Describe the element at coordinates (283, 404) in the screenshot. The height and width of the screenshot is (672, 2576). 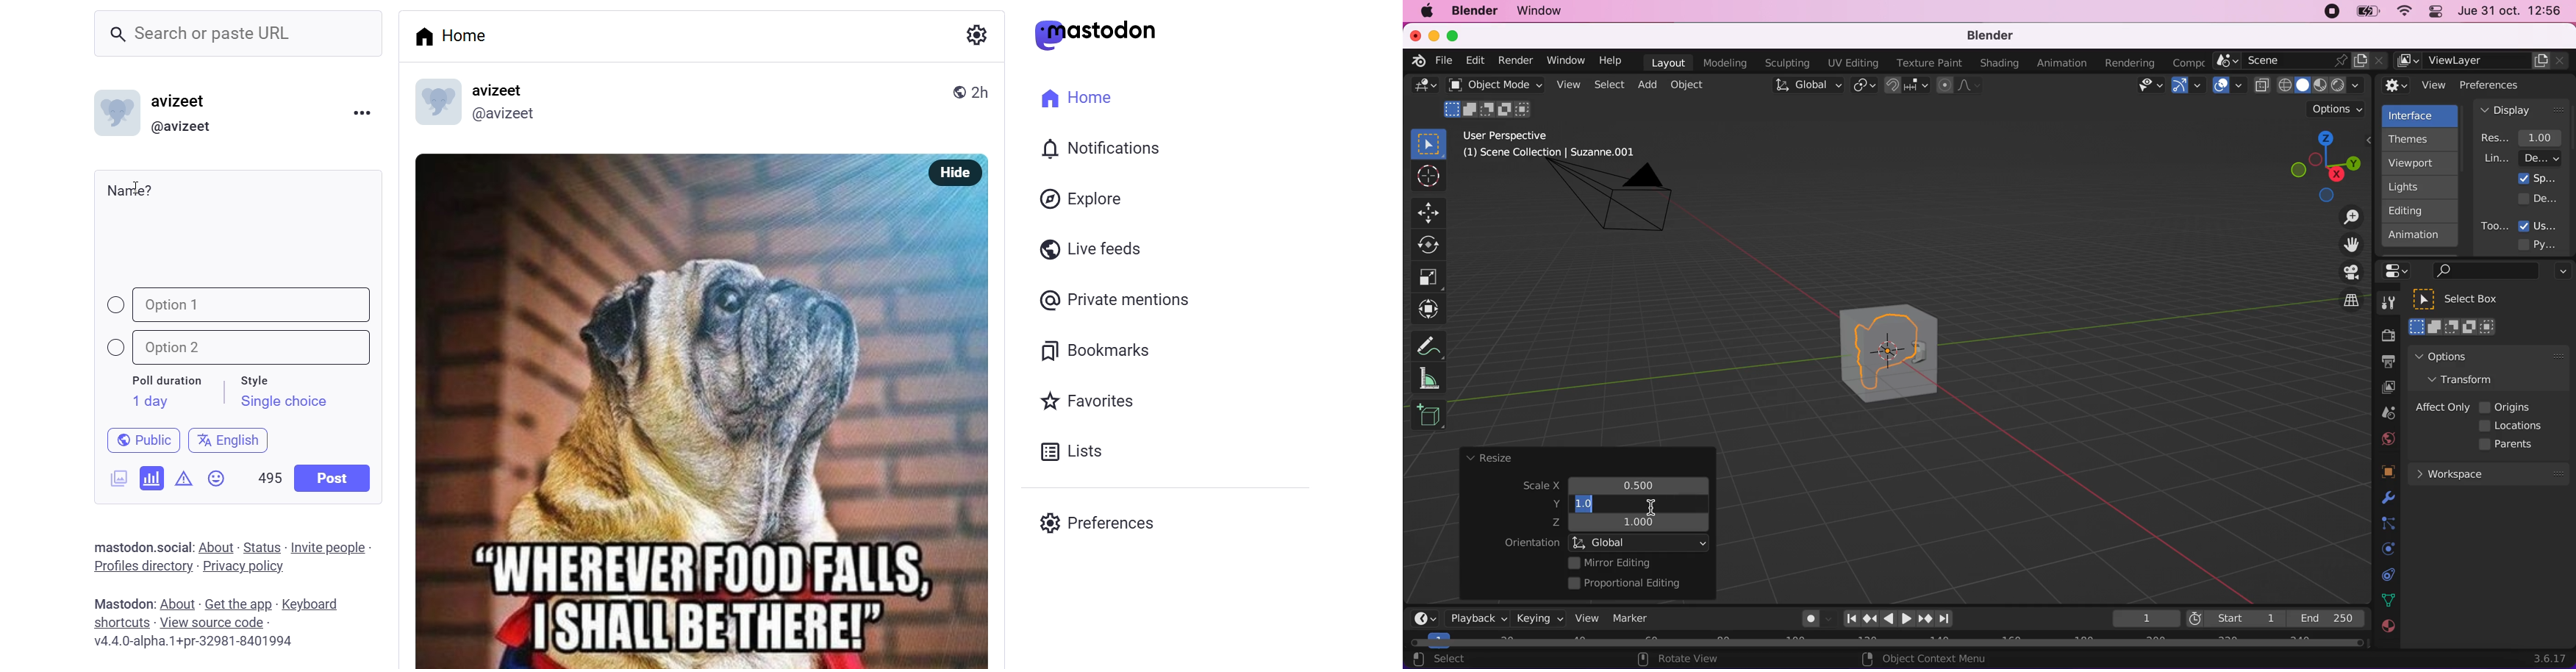
I see `single choice` at that location.